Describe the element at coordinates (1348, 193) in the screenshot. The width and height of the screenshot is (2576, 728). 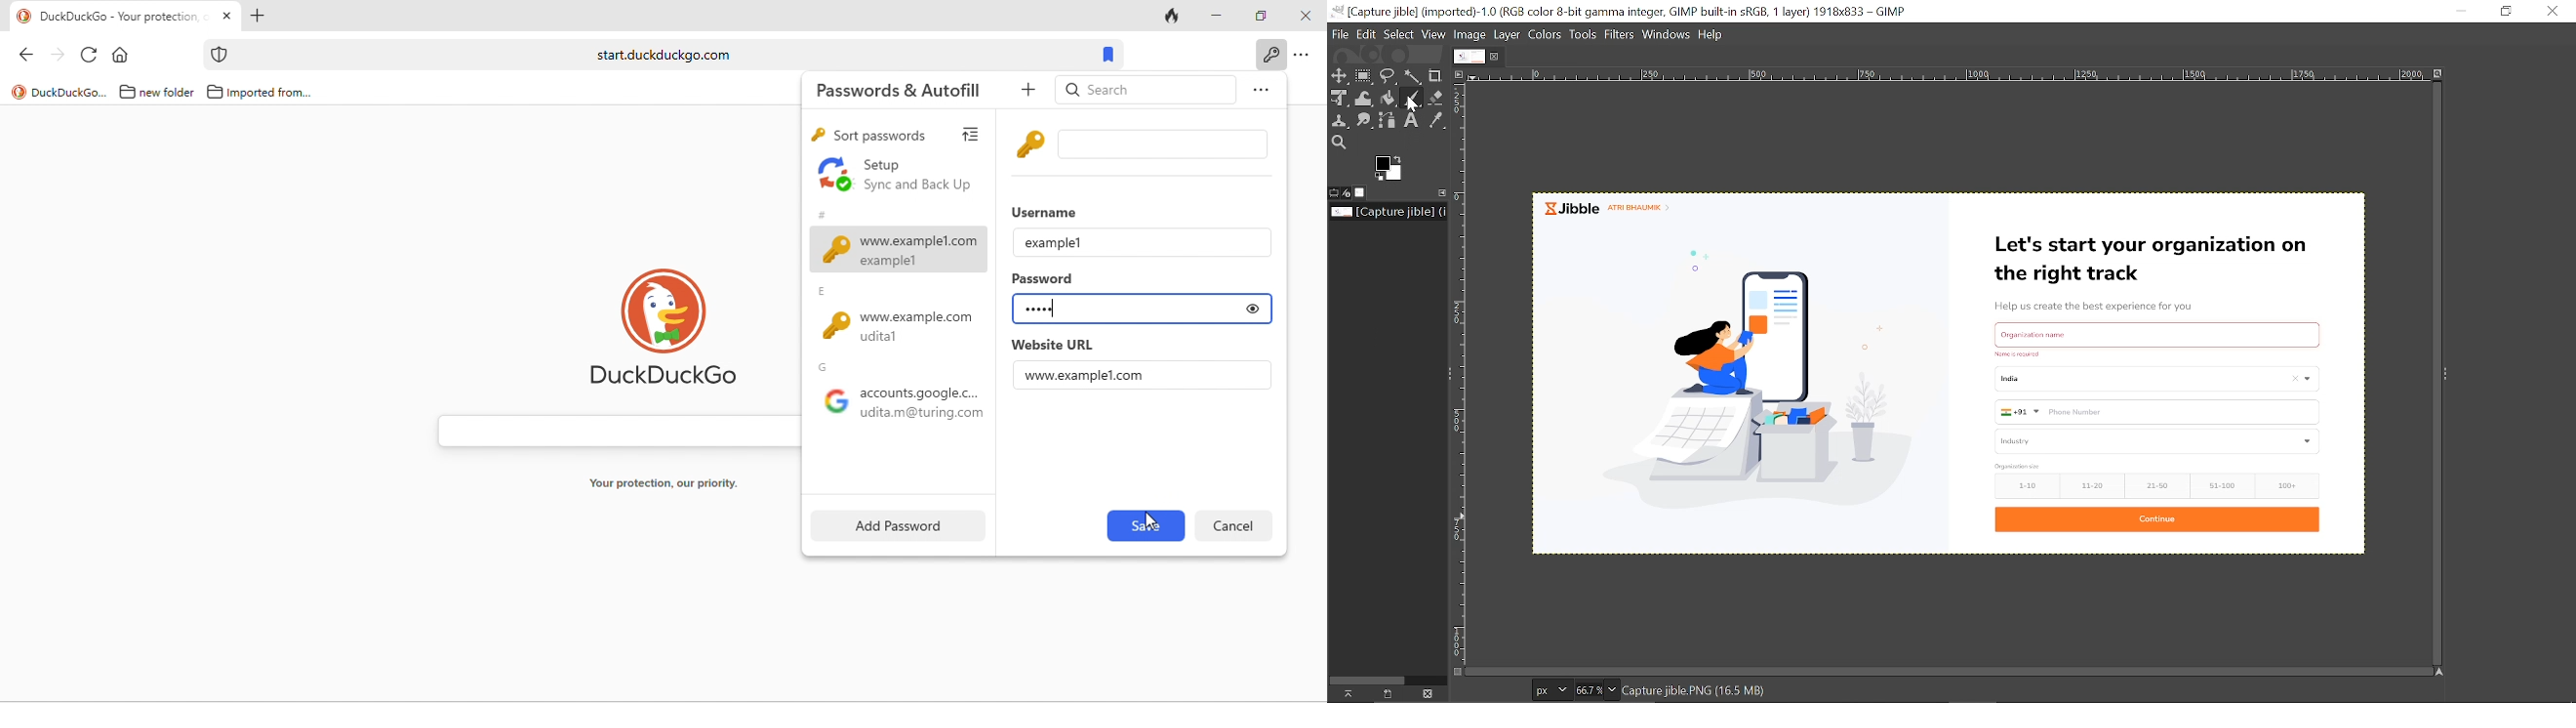
I see `Device status` at that location.